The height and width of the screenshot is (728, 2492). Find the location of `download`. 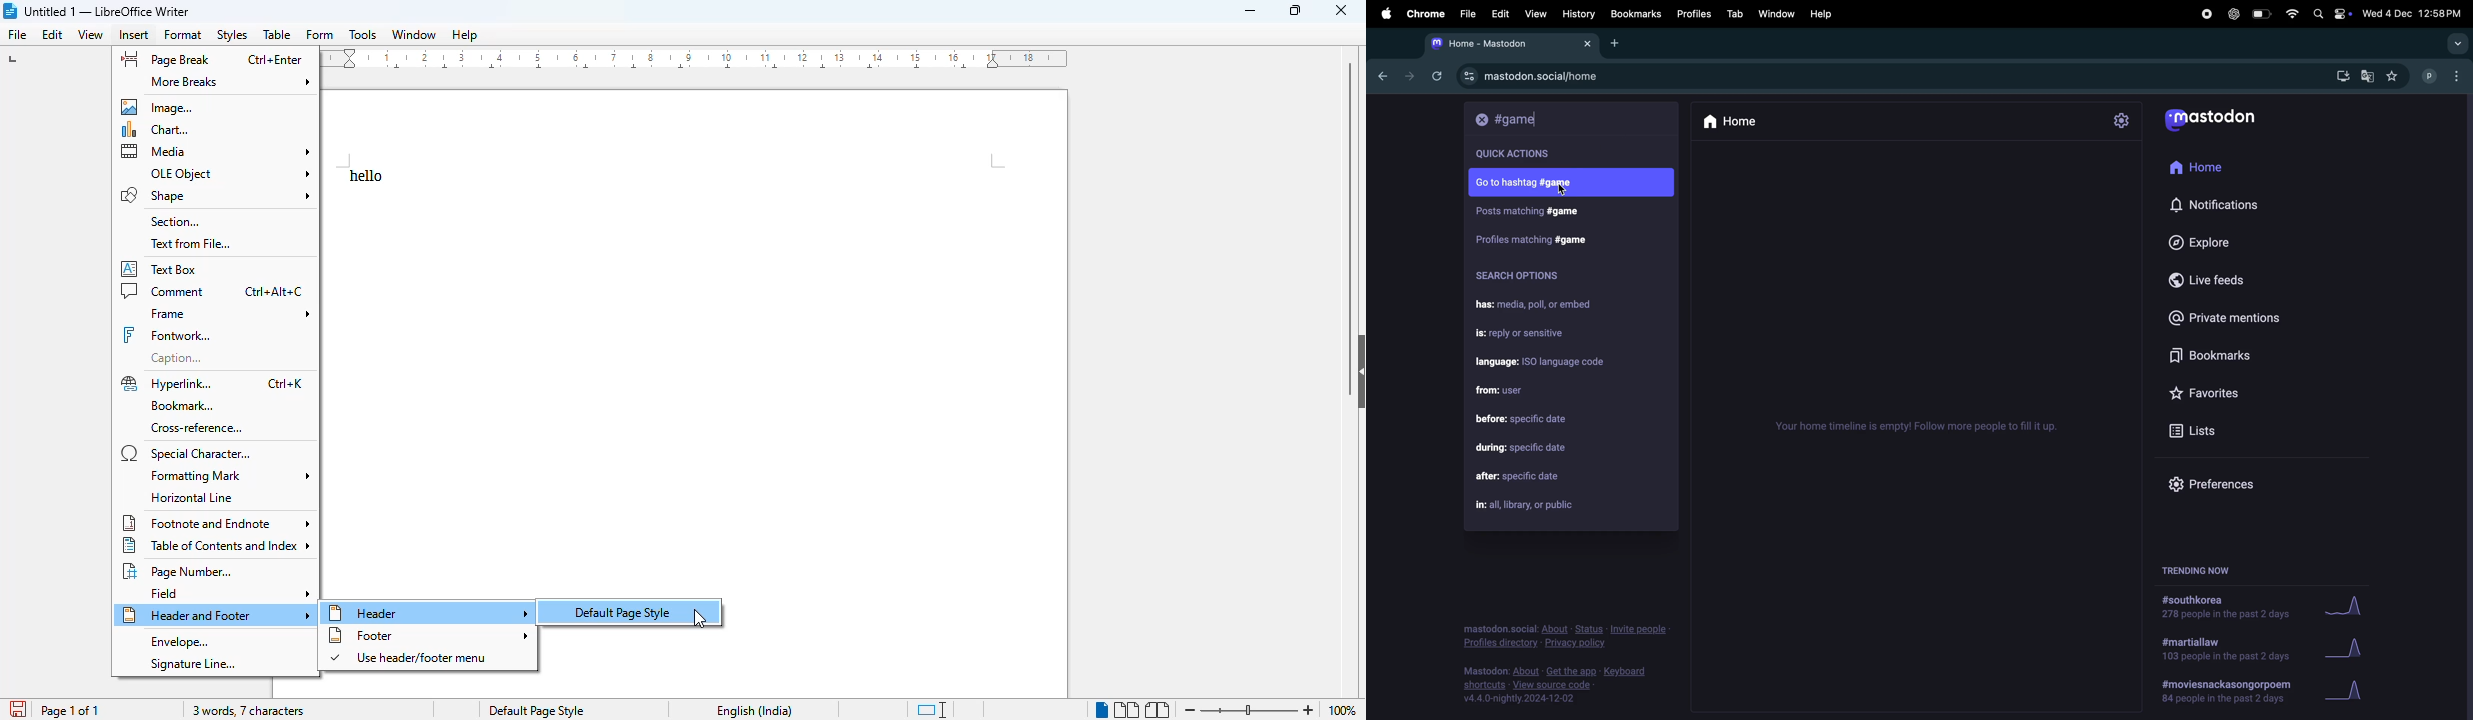

download is located at coordinates (2339, 75).